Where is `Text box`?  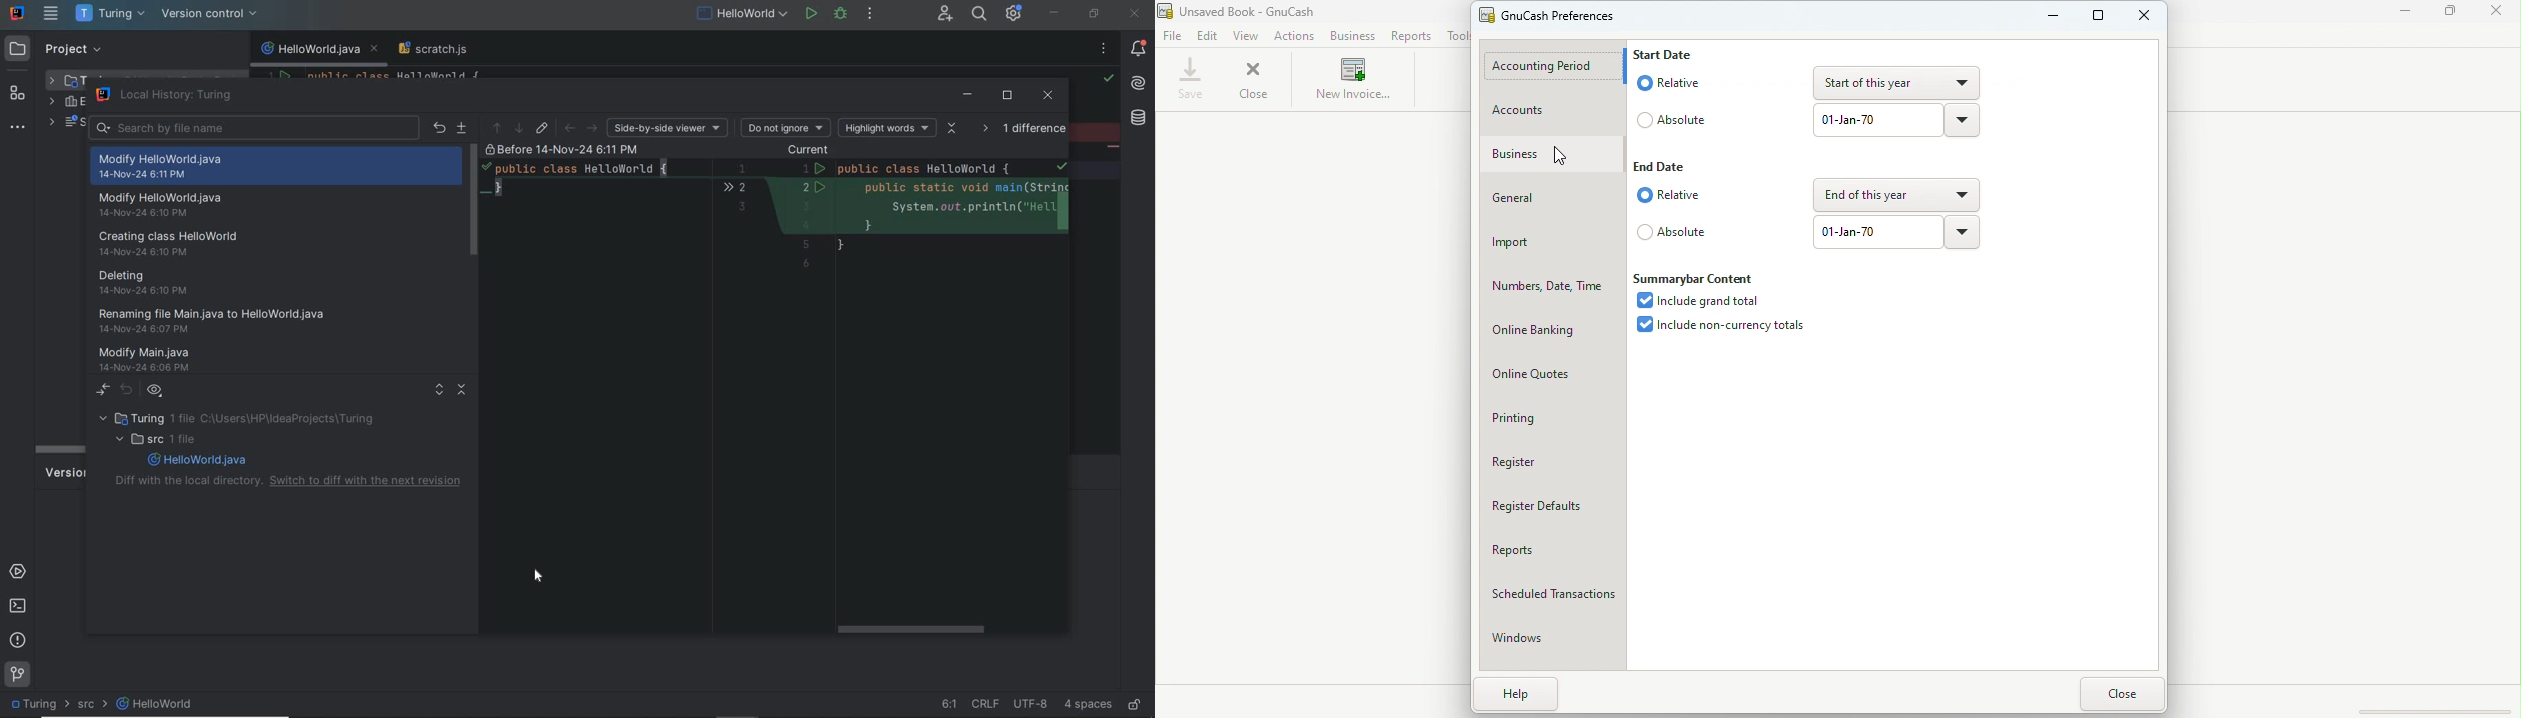
Text box is located at coordinates (1874, 231).